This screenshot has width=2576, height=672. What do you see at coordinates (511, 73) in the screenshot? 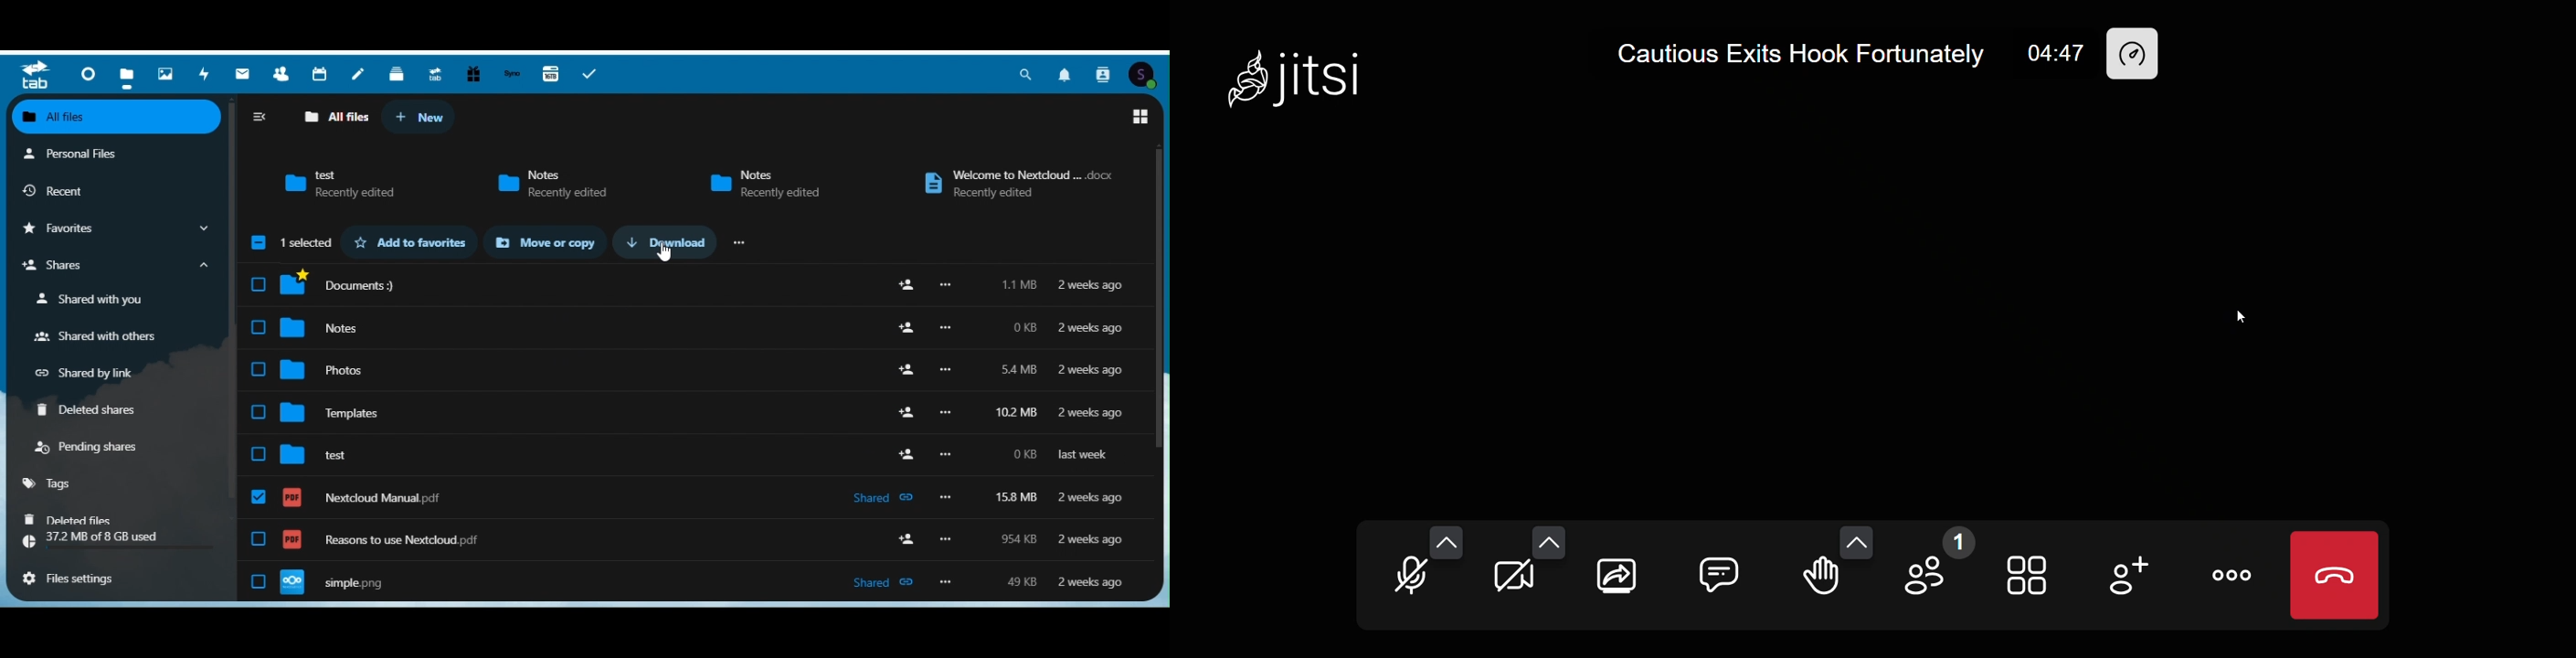
I see `Synology` at bounding box center [511, 73].